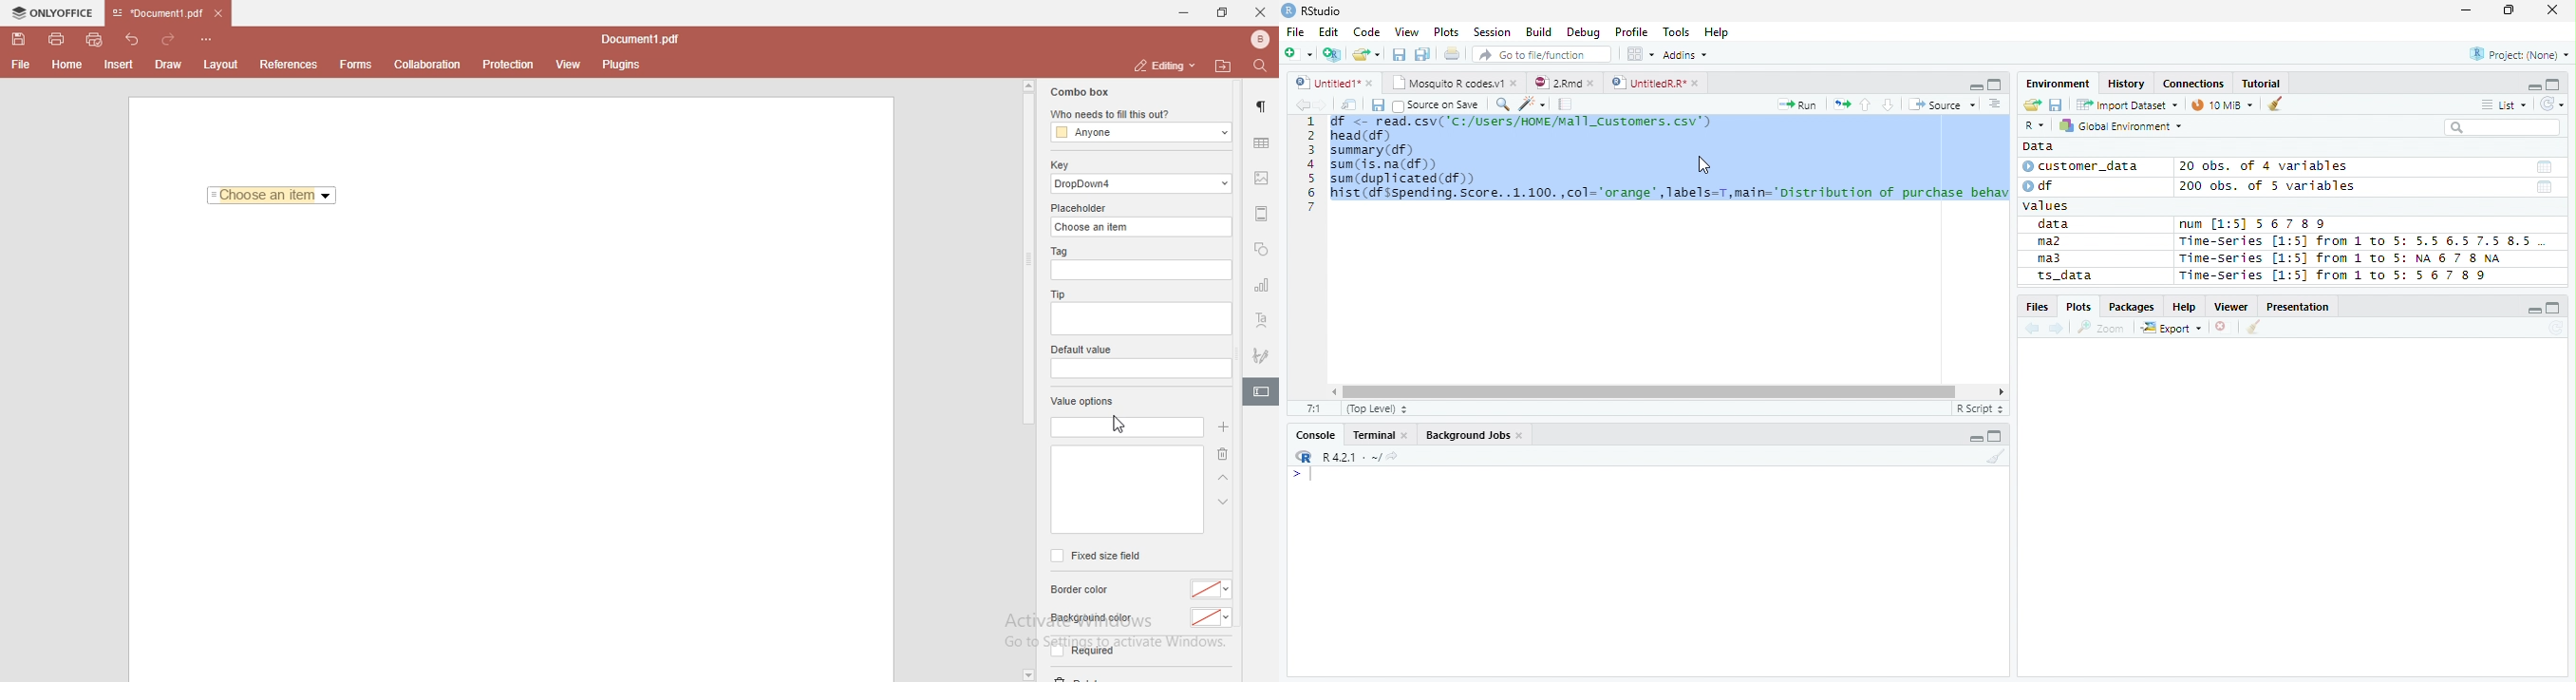 The width and height of the screenshot is (2576, 700). What do you see at coordinates (2277, 103) in the screenshot?
I see `Clean` at bounding box center [2277, 103].